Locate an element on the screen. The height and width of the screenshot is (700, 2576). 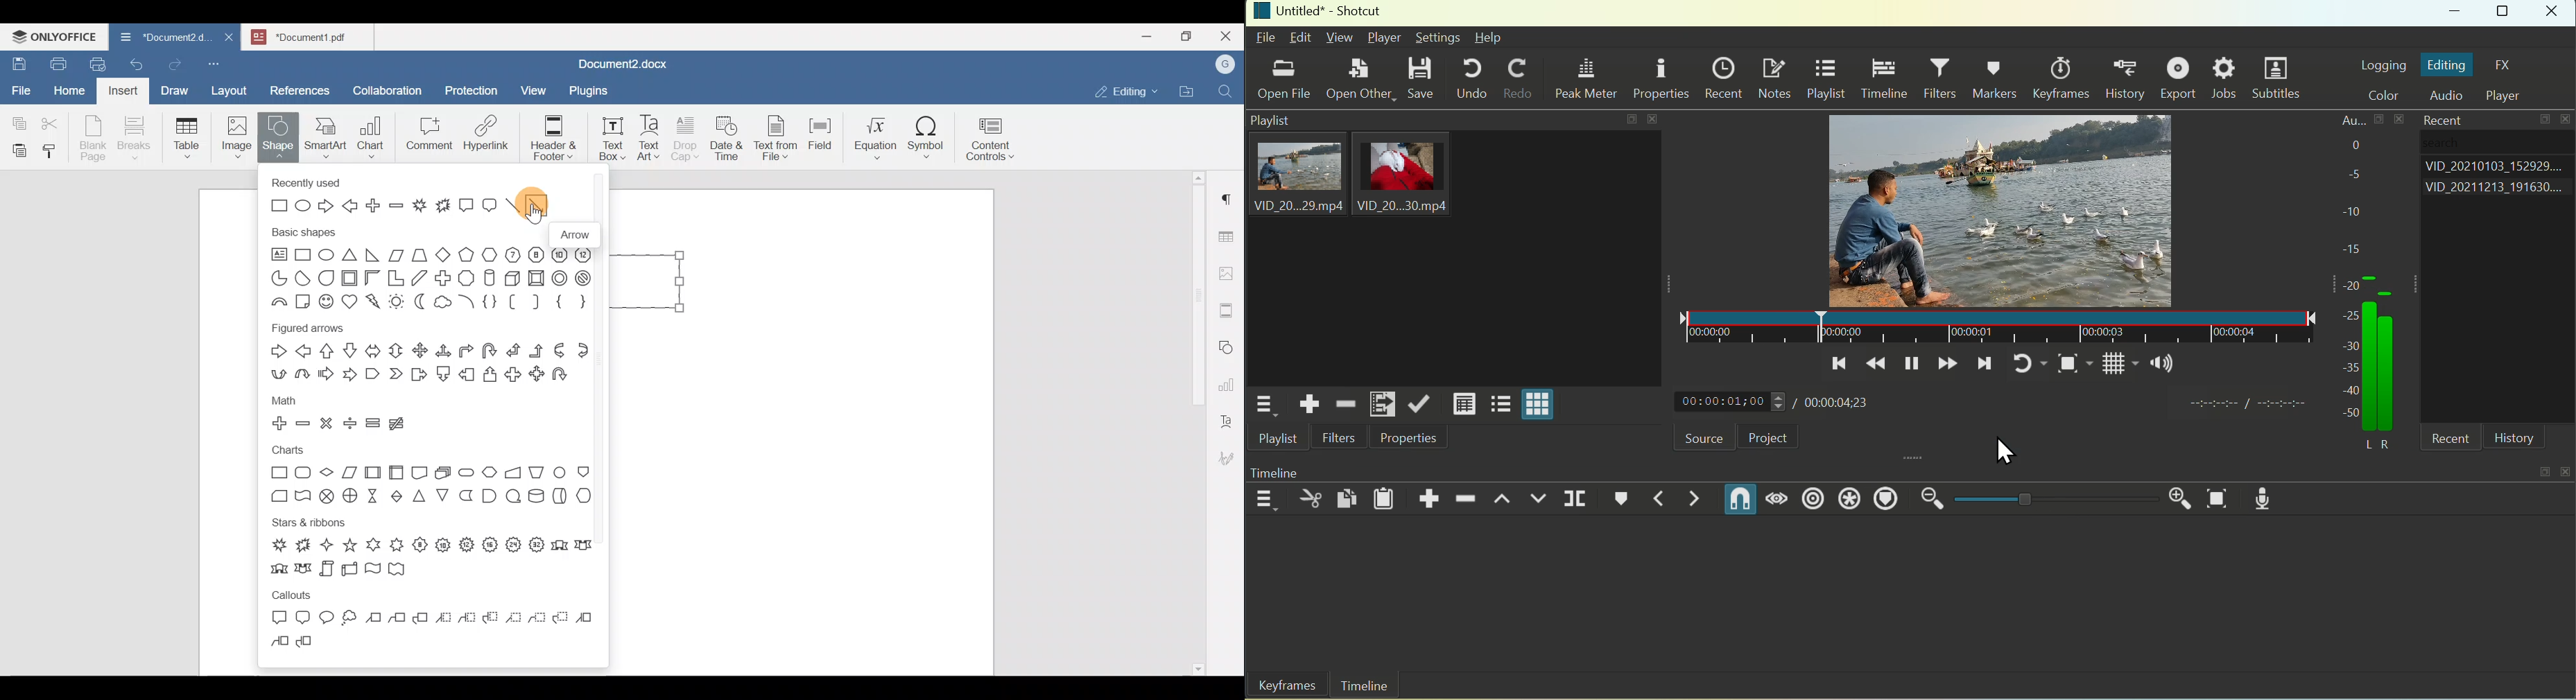
Maximize is located at coordinates (2505, 13).